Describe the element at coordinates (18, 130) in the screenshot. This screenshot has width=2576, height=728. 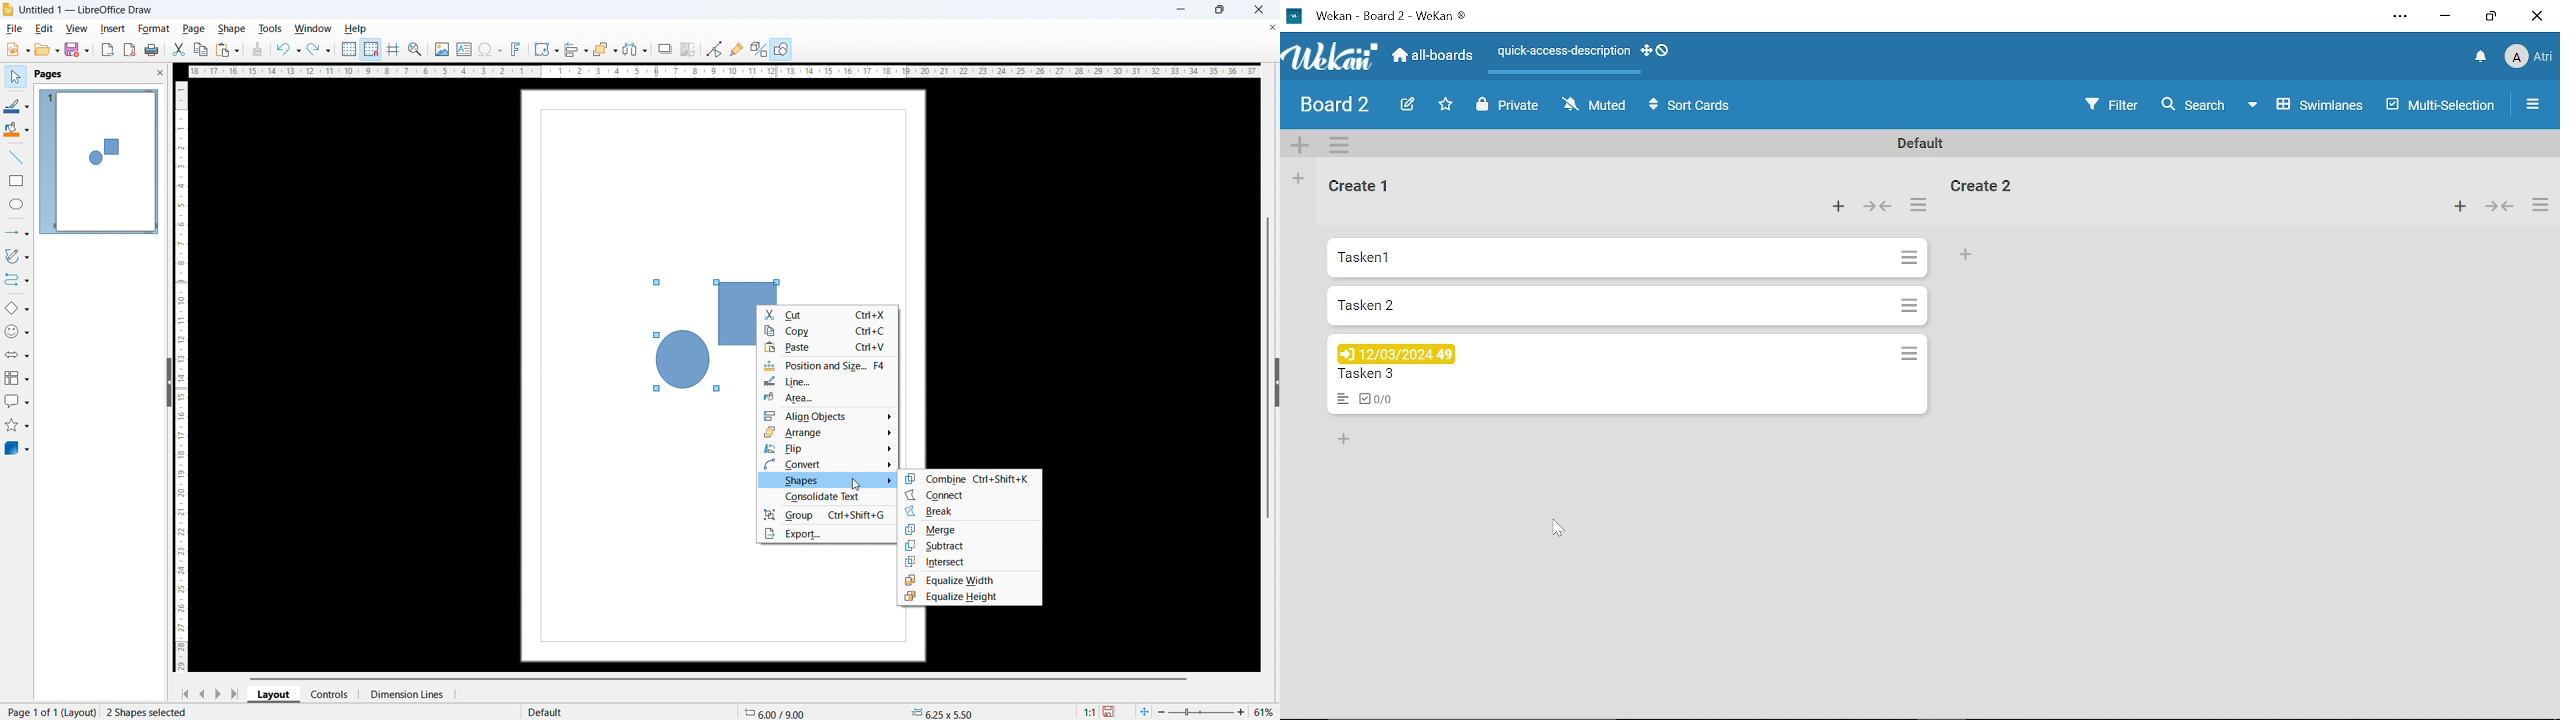
I see `background color` at that location.